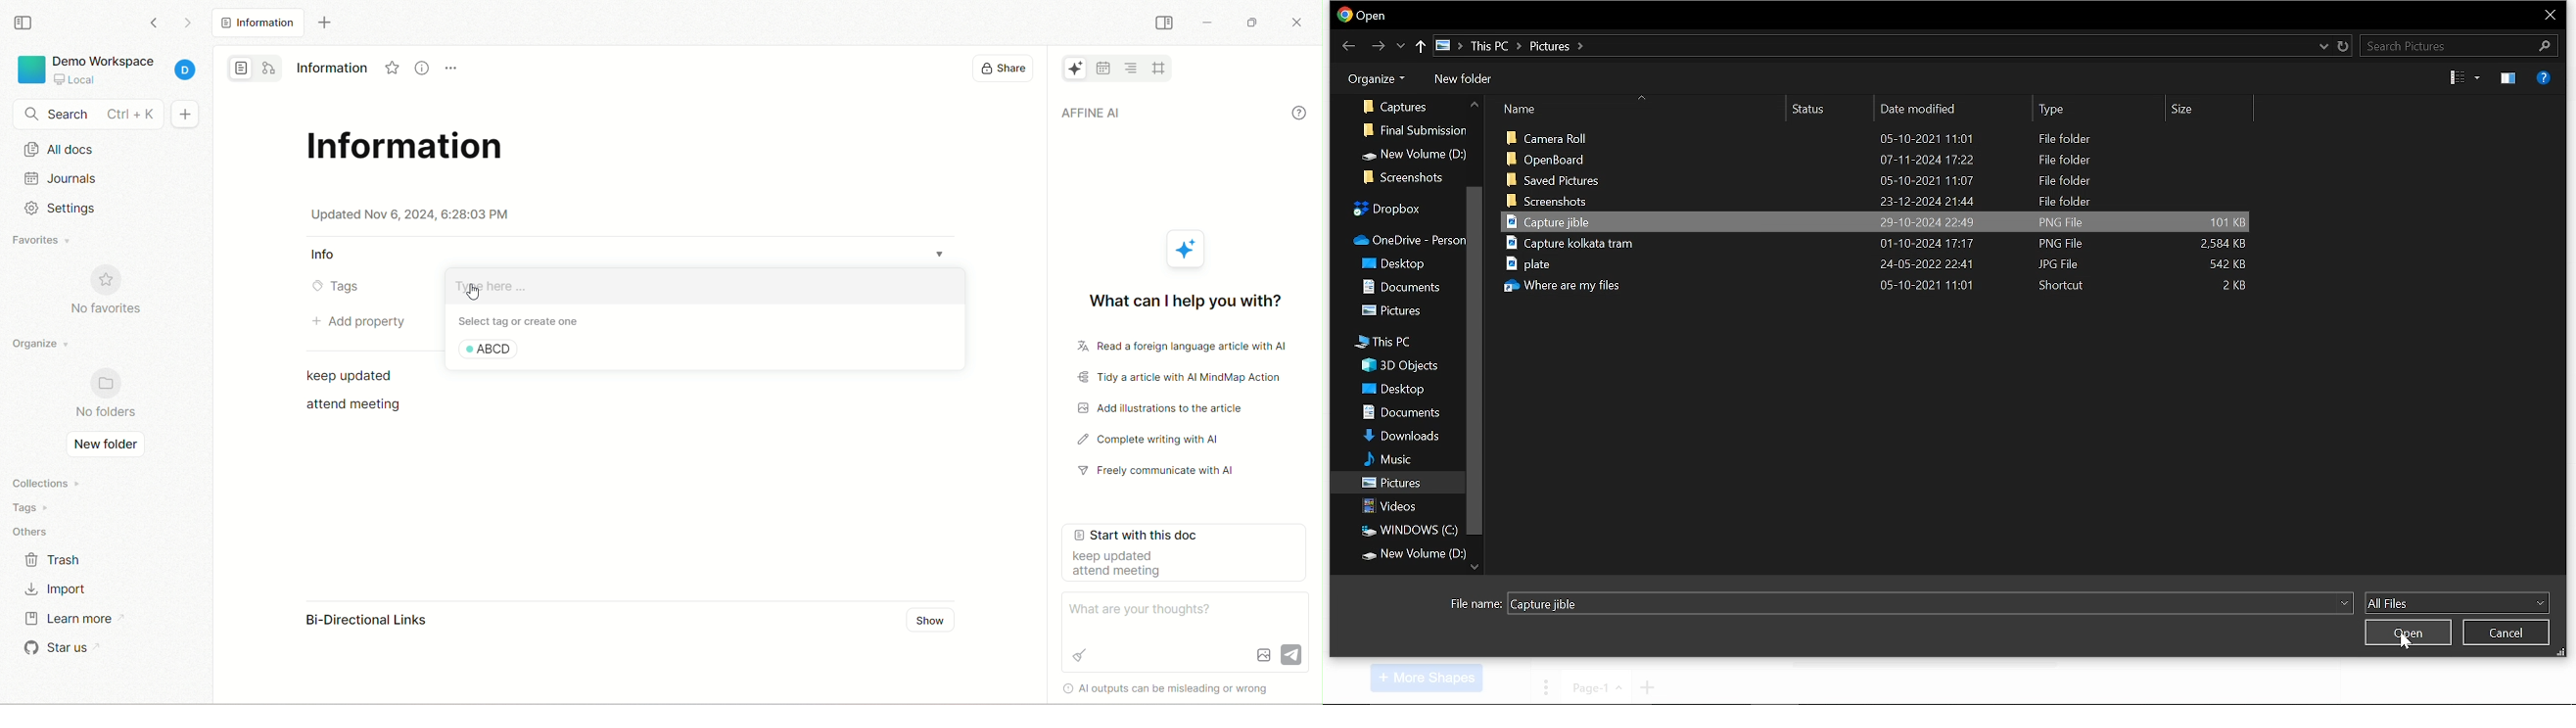 The height and width of the screenshot is (728, 2576). I want to click on no folders, so click(104, 396).